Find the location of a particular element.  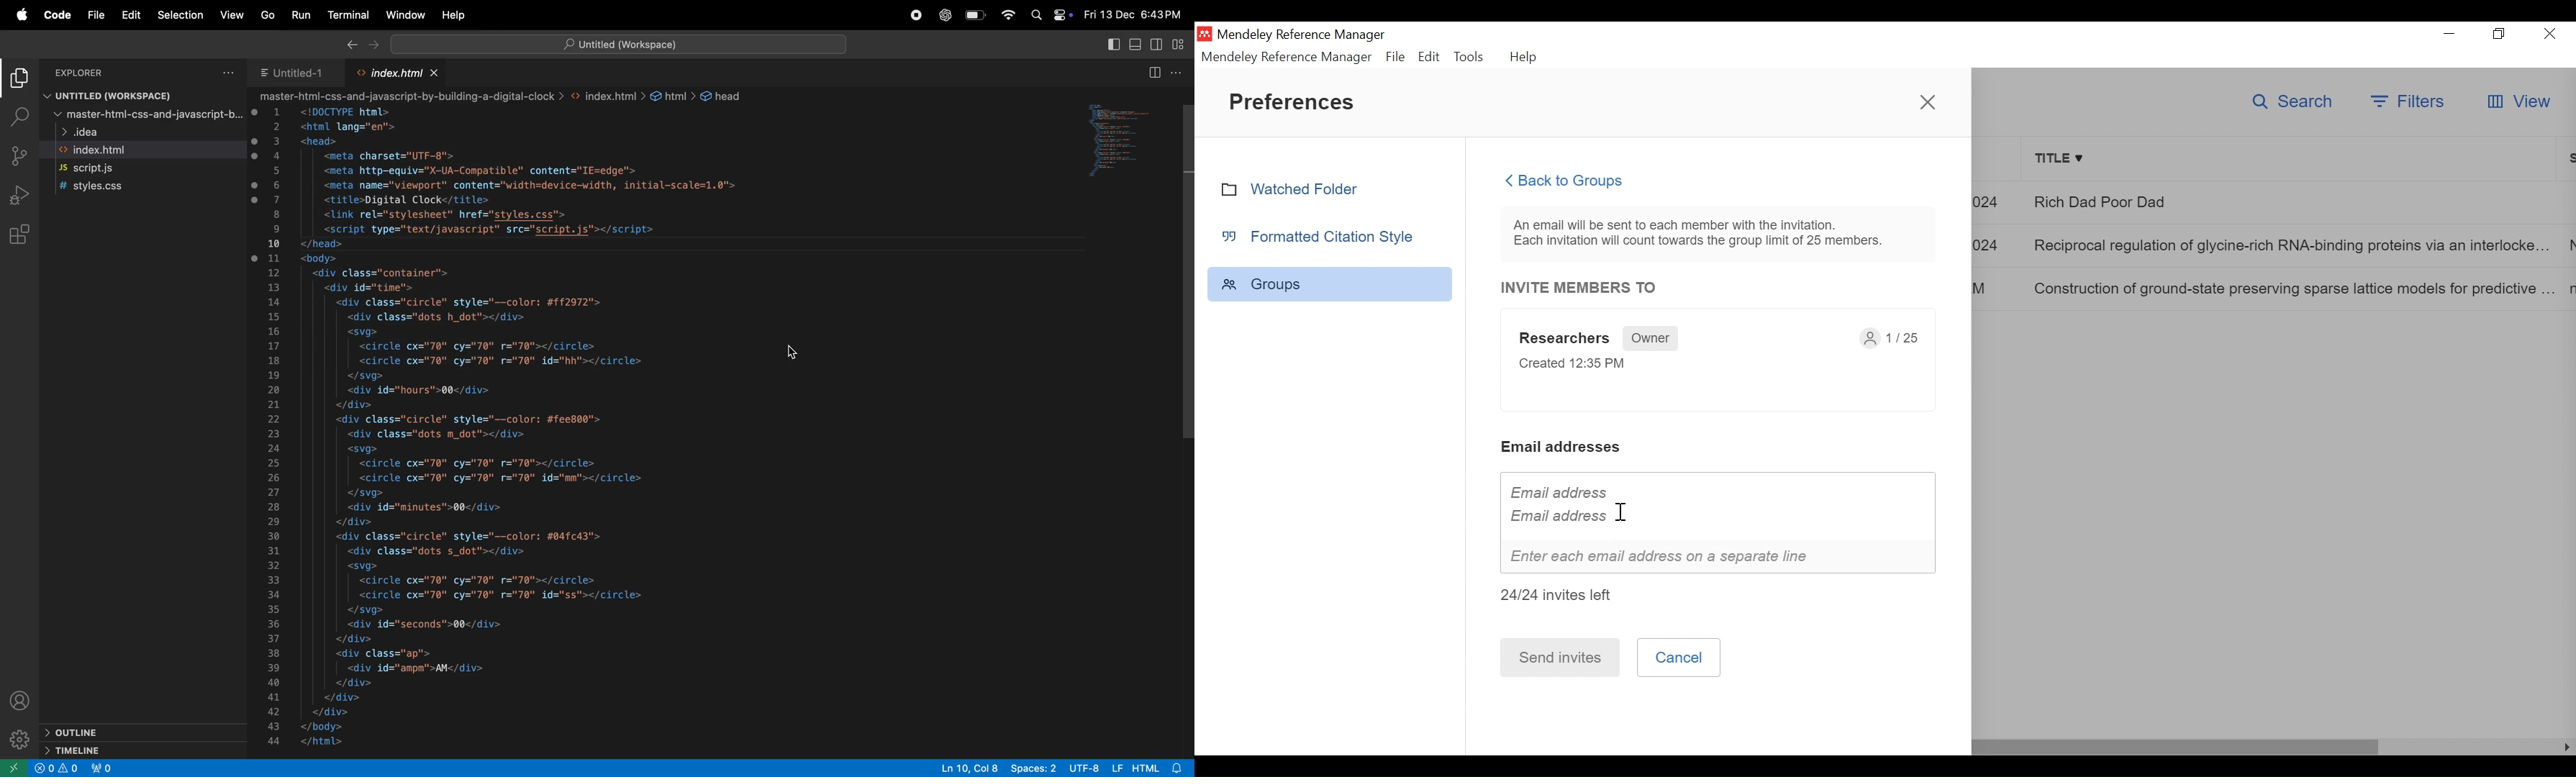

1/25 is located at coordinates (1896, 340).